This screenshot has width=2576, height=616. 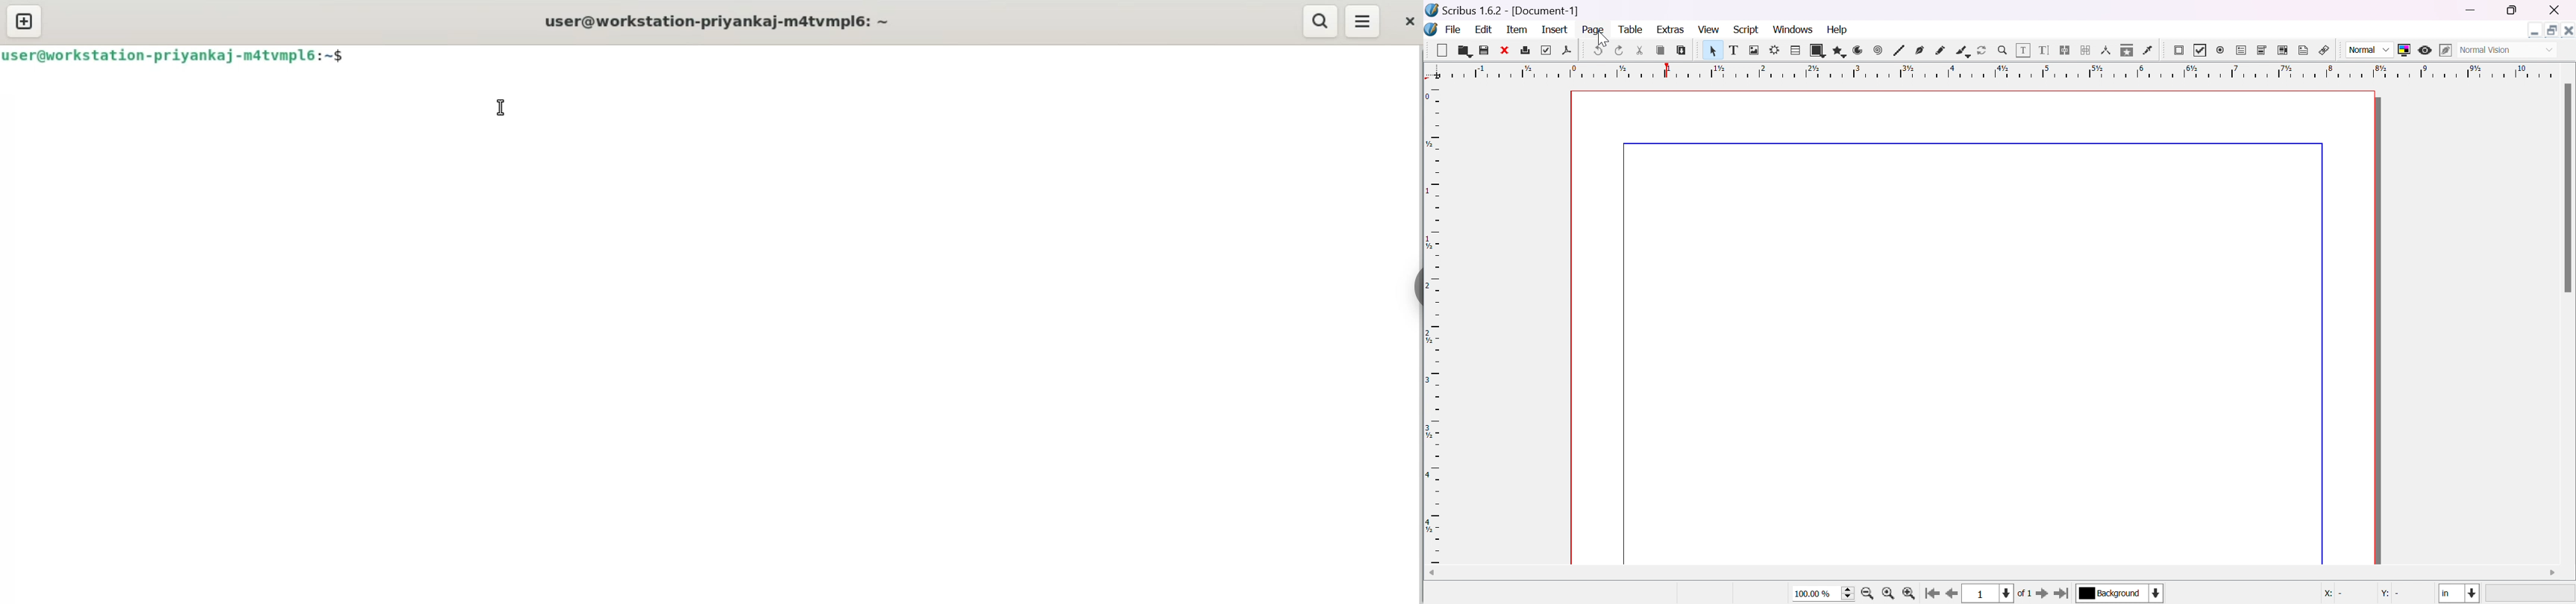 I want to click on page, so click(x=1974, y=327).